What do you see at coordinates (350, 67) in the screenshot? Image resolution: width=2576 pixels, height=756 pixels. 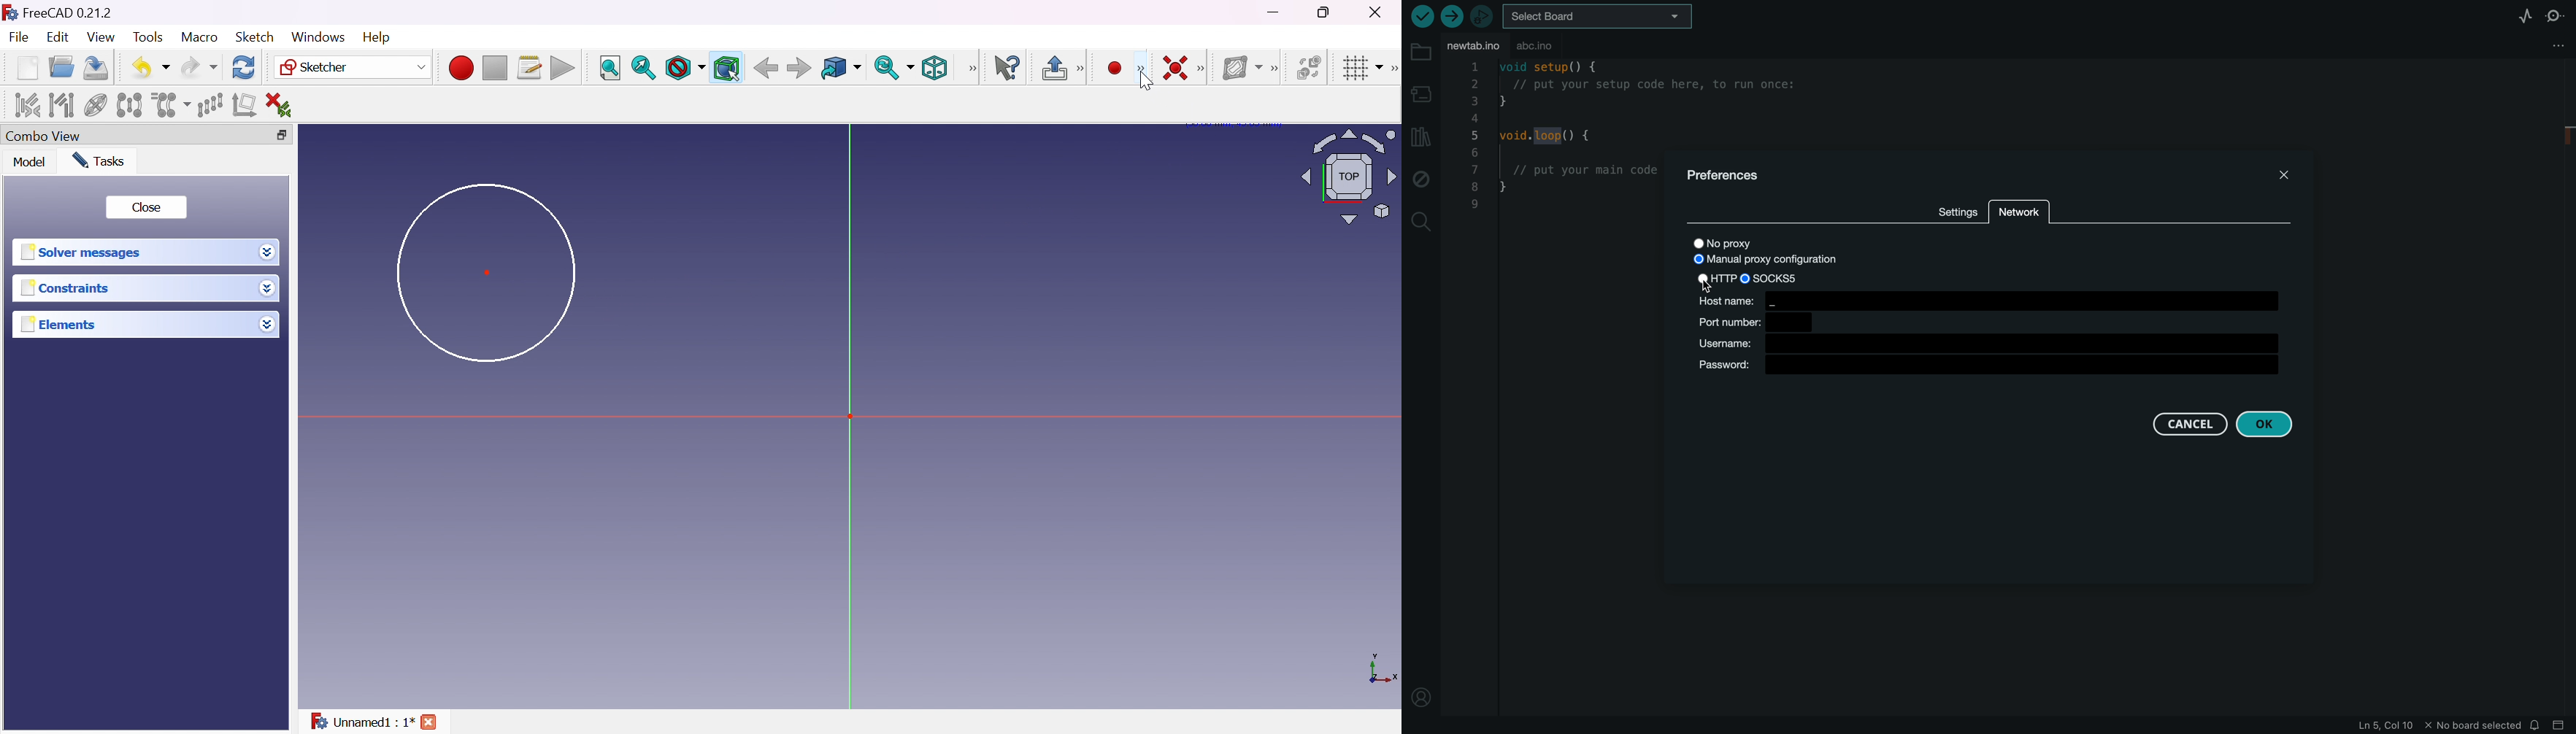 I see `Sketcher` at bounding box center [350, 67].